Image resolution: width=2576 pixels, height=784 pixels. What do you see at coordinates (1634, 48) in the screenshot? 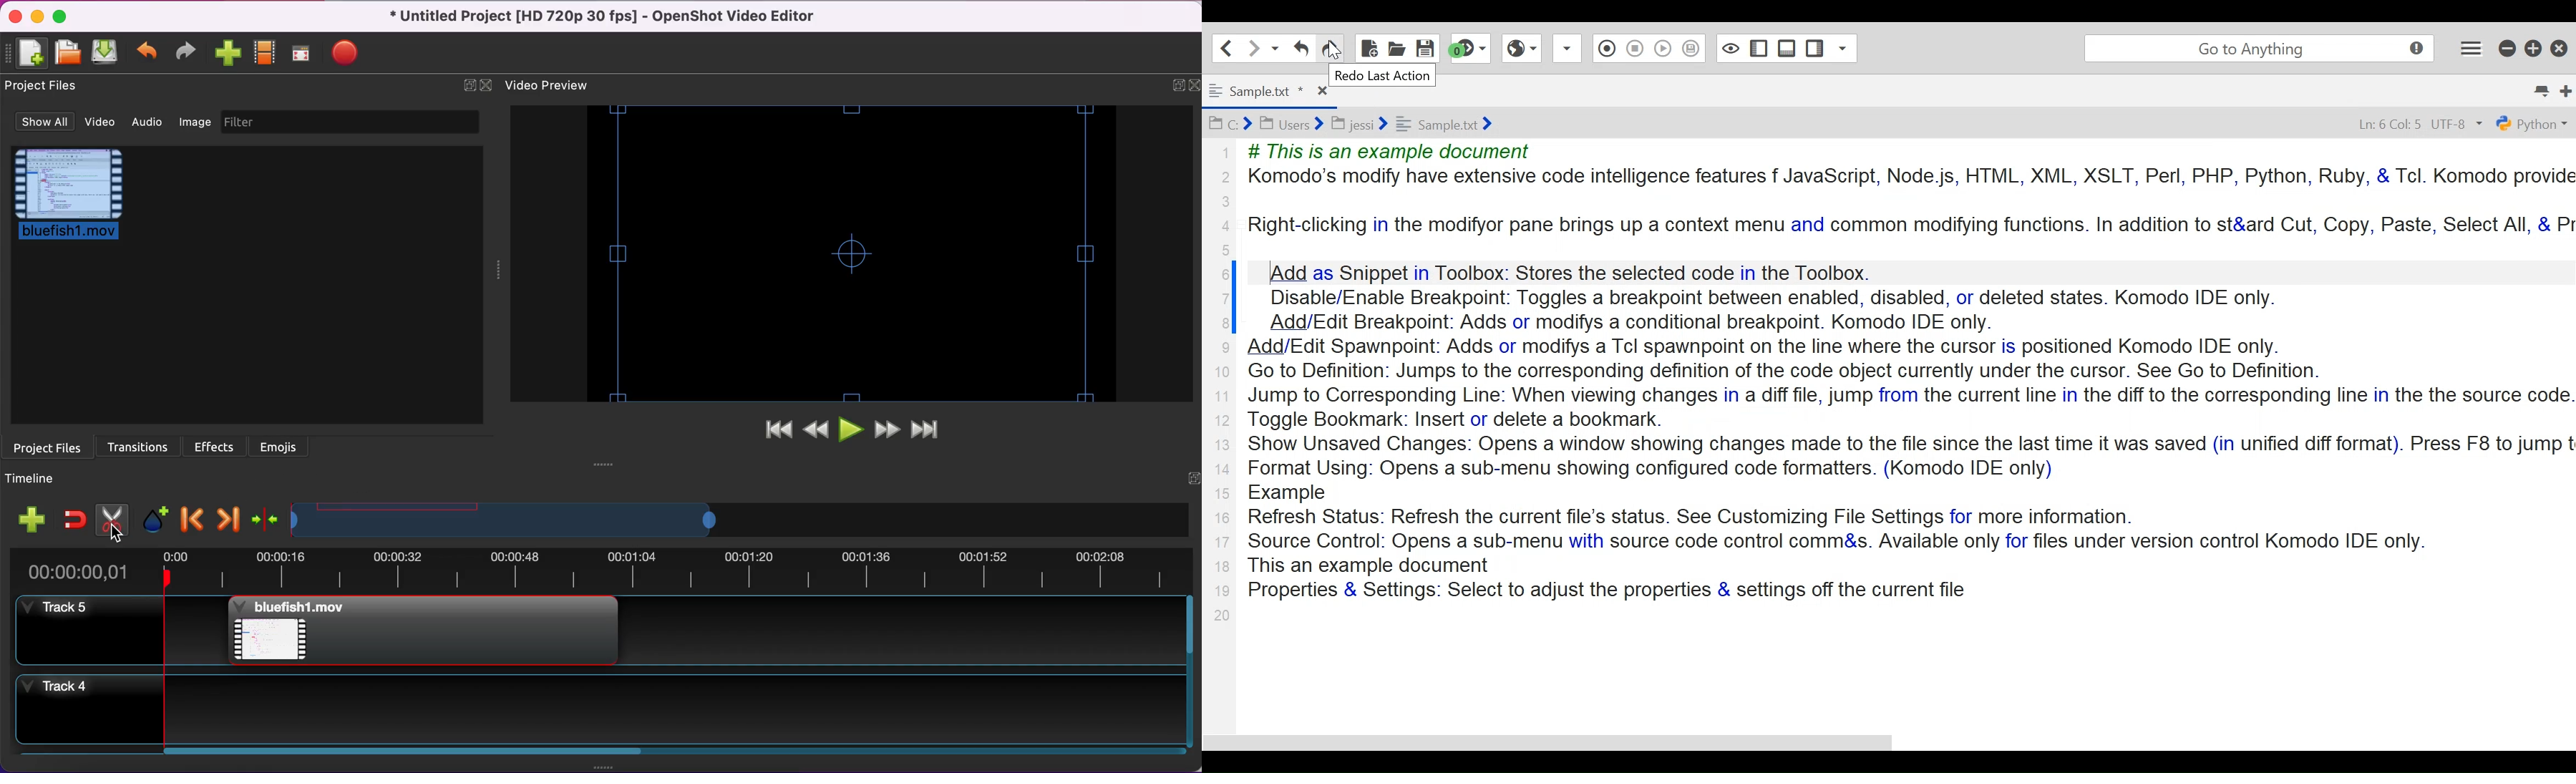
I see `Stop Recording in Macro` at bounding box center [1634, 48].